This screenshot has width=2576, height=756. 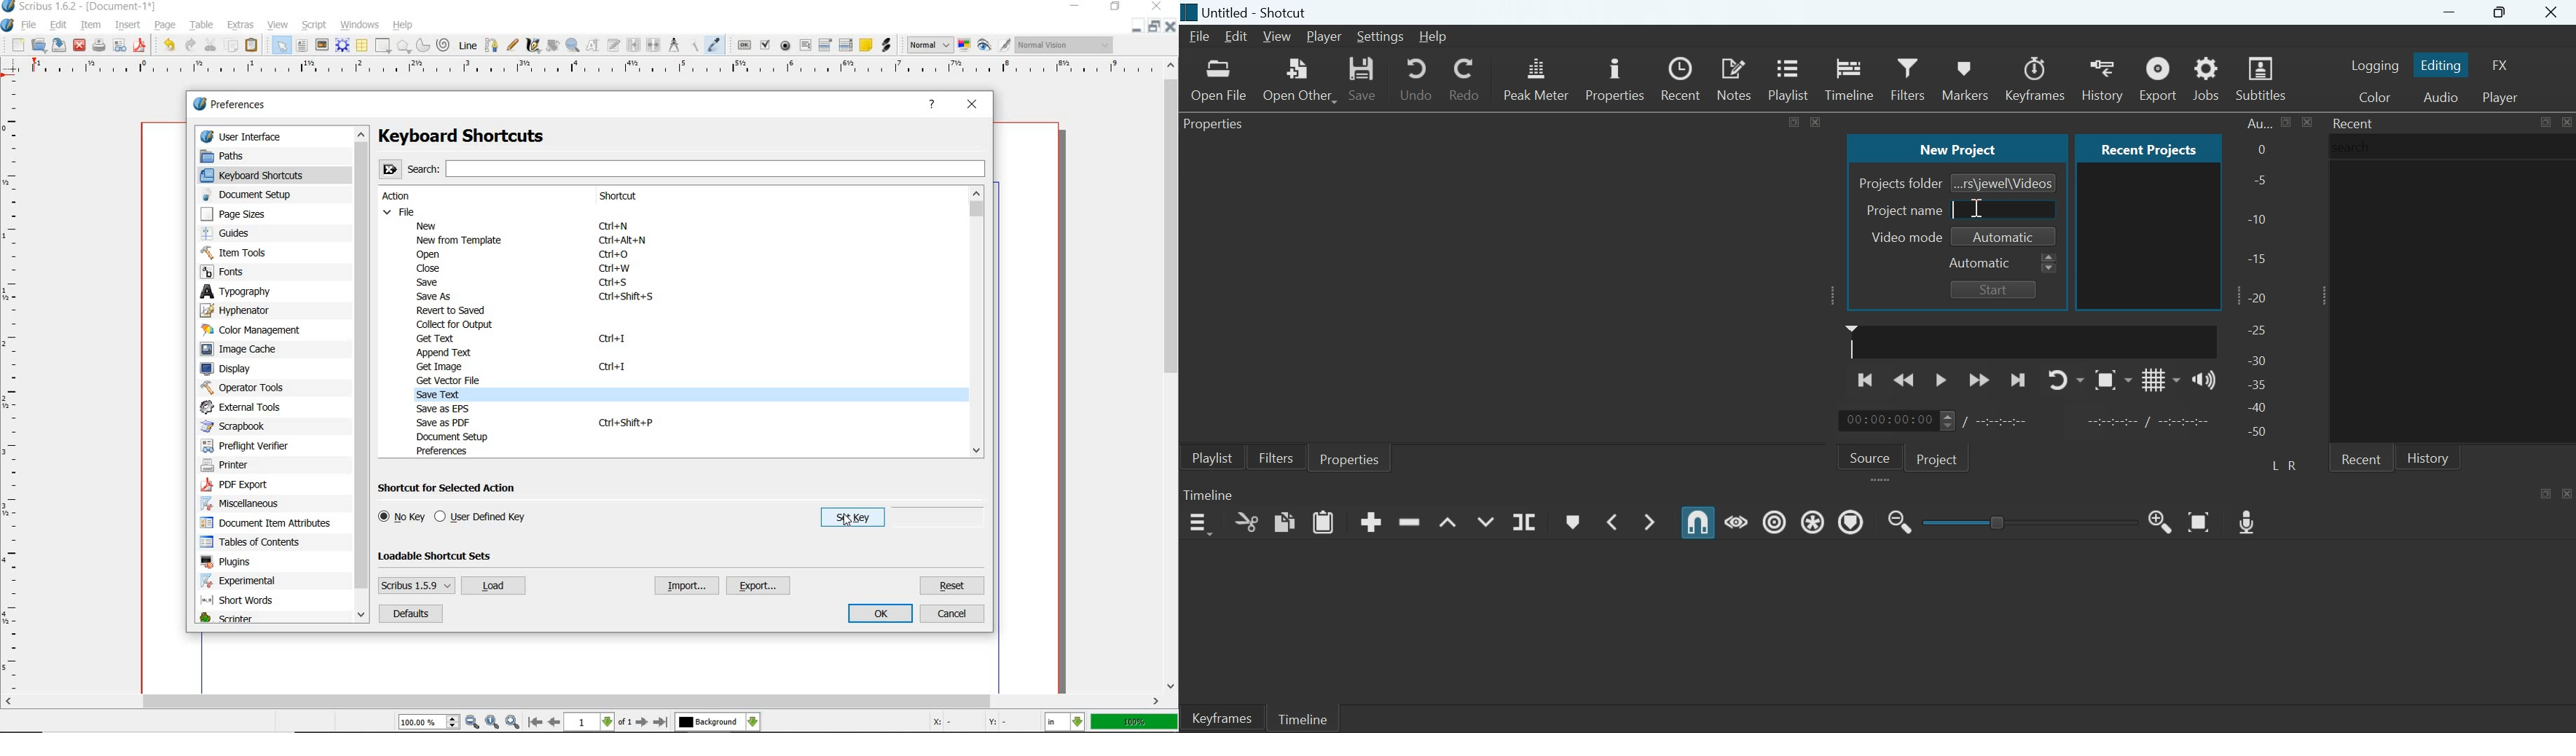 What do you see at coordinates (2259, 280) in the screenshot?
I see `Audio Peak meter` at bounding box center [2259, 280].